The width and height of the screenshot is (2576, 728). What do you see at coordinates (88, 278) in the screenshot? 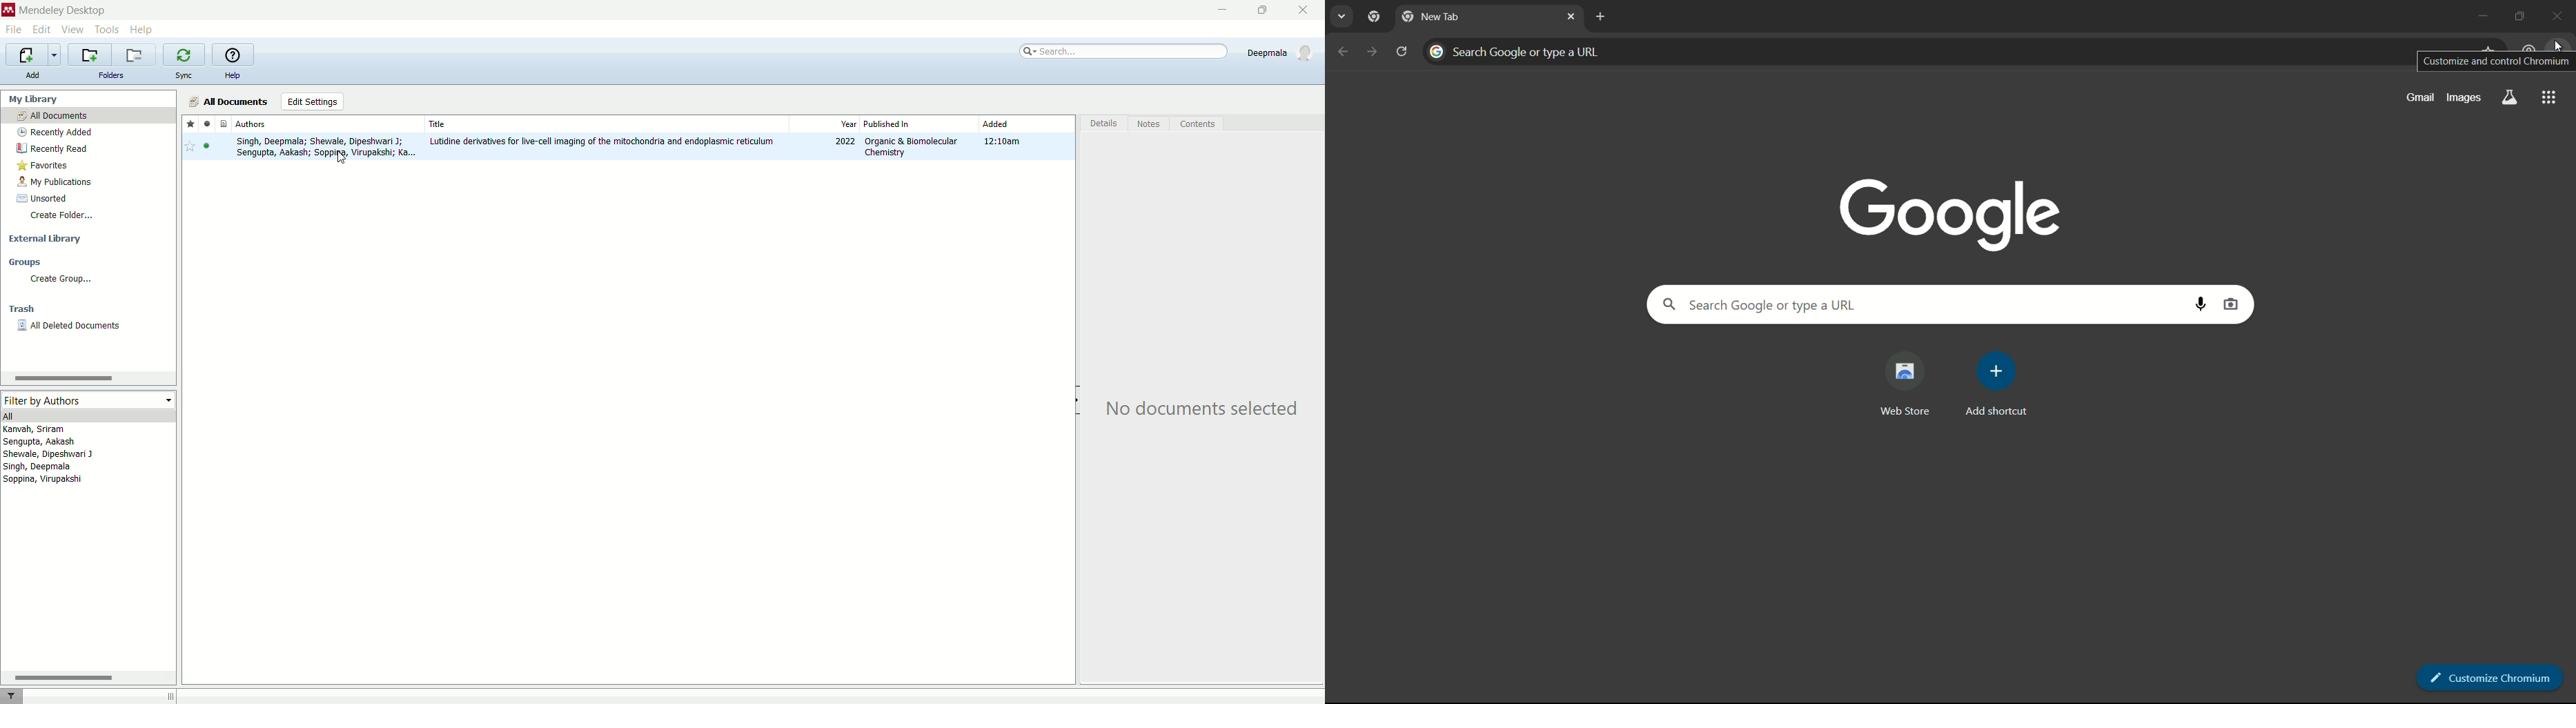
I see `create group` at bounding box center [88, 278].